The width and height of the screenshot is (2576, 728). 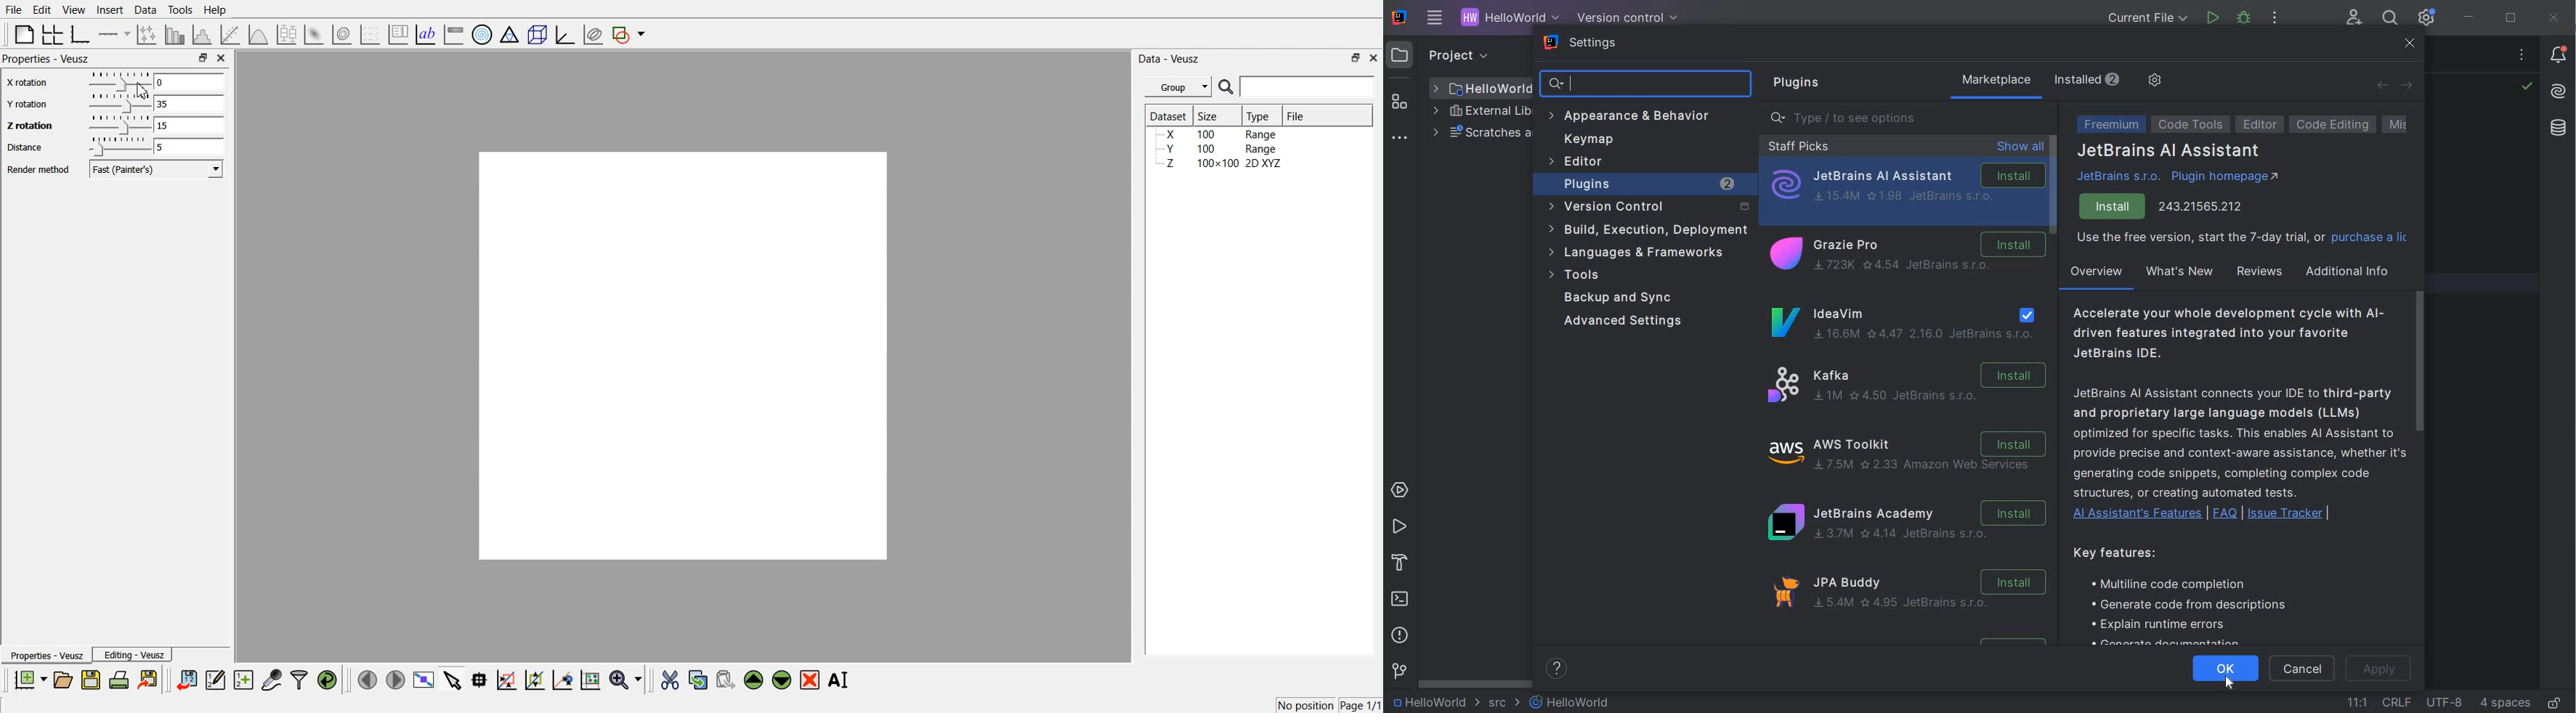 What do you see at coordinates (754, 680) in the screenshot?
I see `Move up the selected widget` at bounding box center [754, 680].